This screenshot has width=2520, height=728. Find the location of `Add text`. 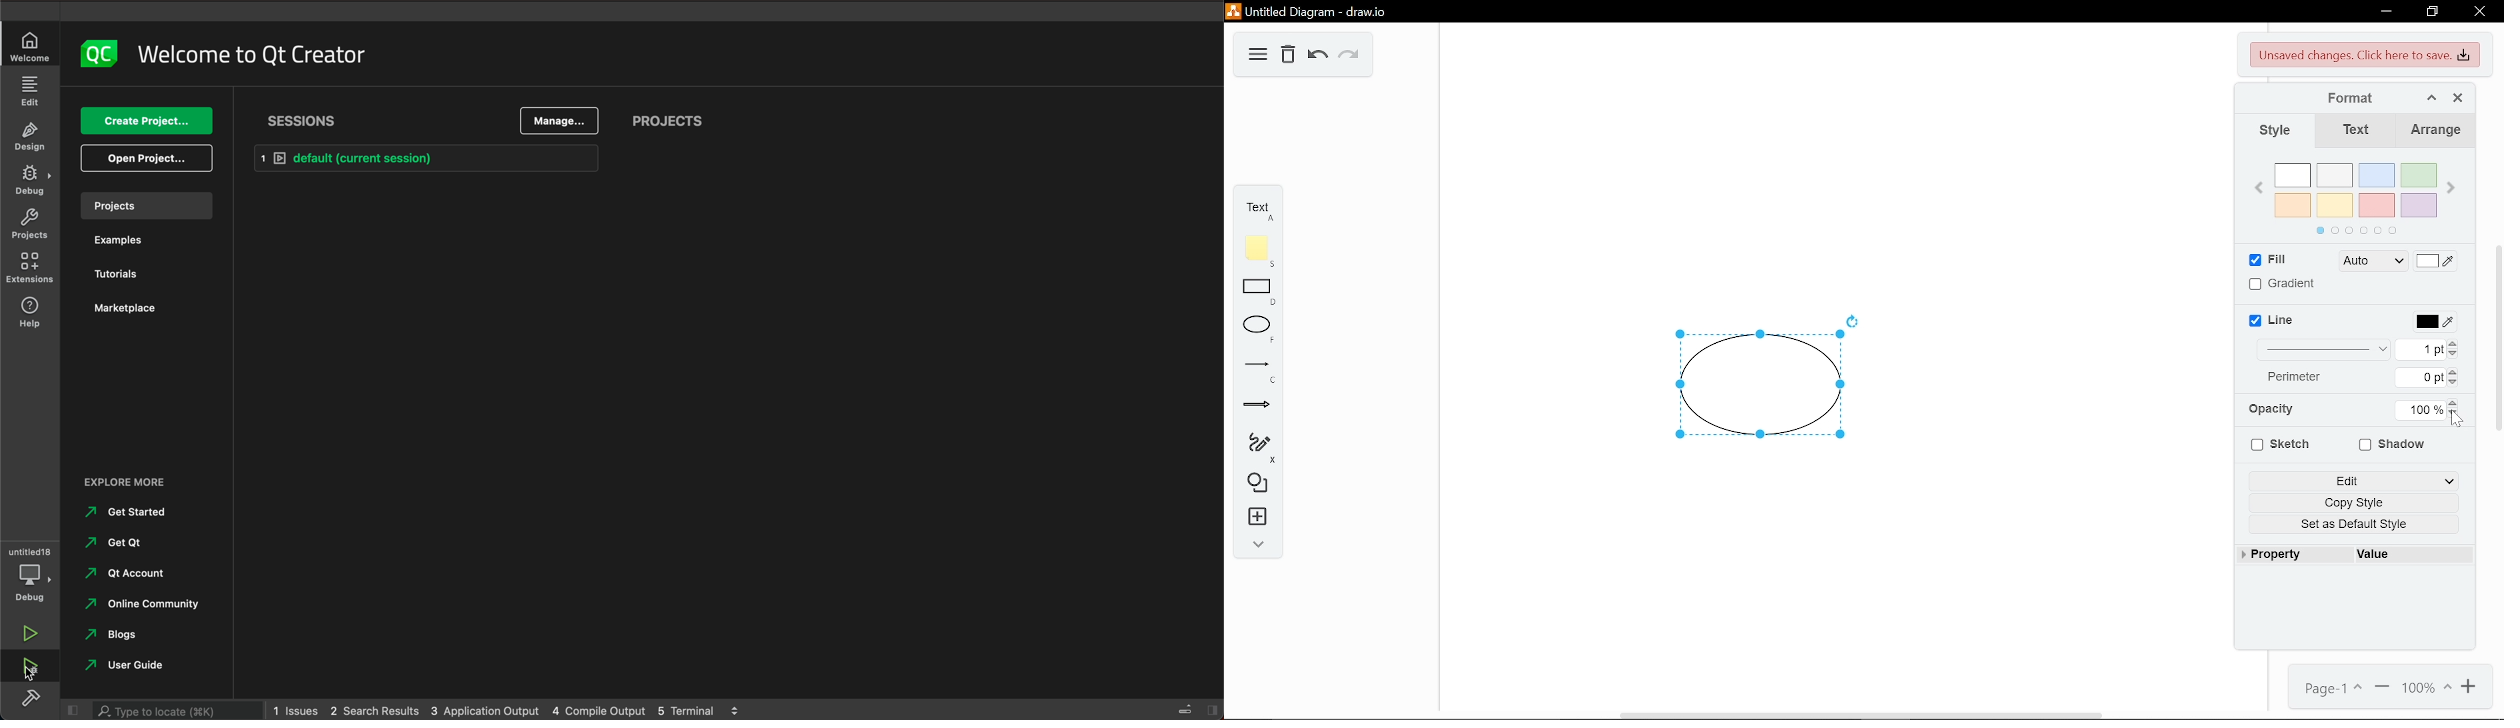

Add text is located at coordinates (1258, 207).